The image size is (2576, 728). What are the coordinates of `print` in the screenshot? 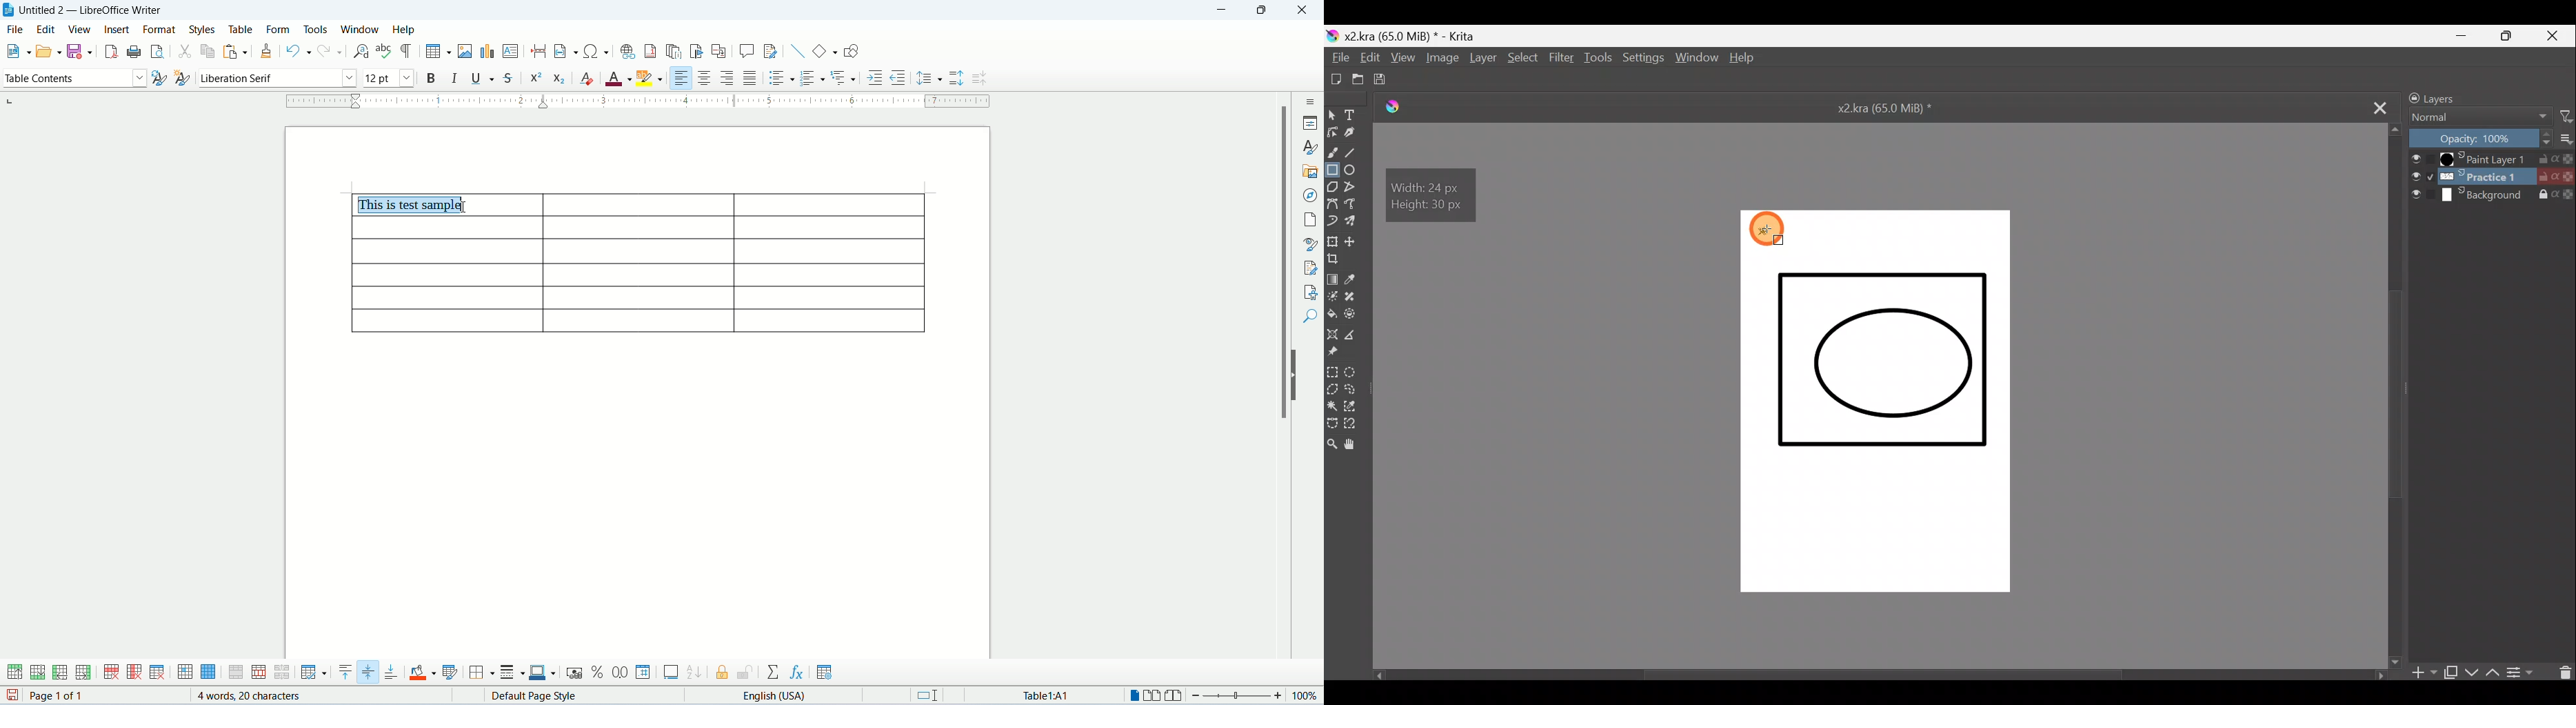 It's located at (135, 52).